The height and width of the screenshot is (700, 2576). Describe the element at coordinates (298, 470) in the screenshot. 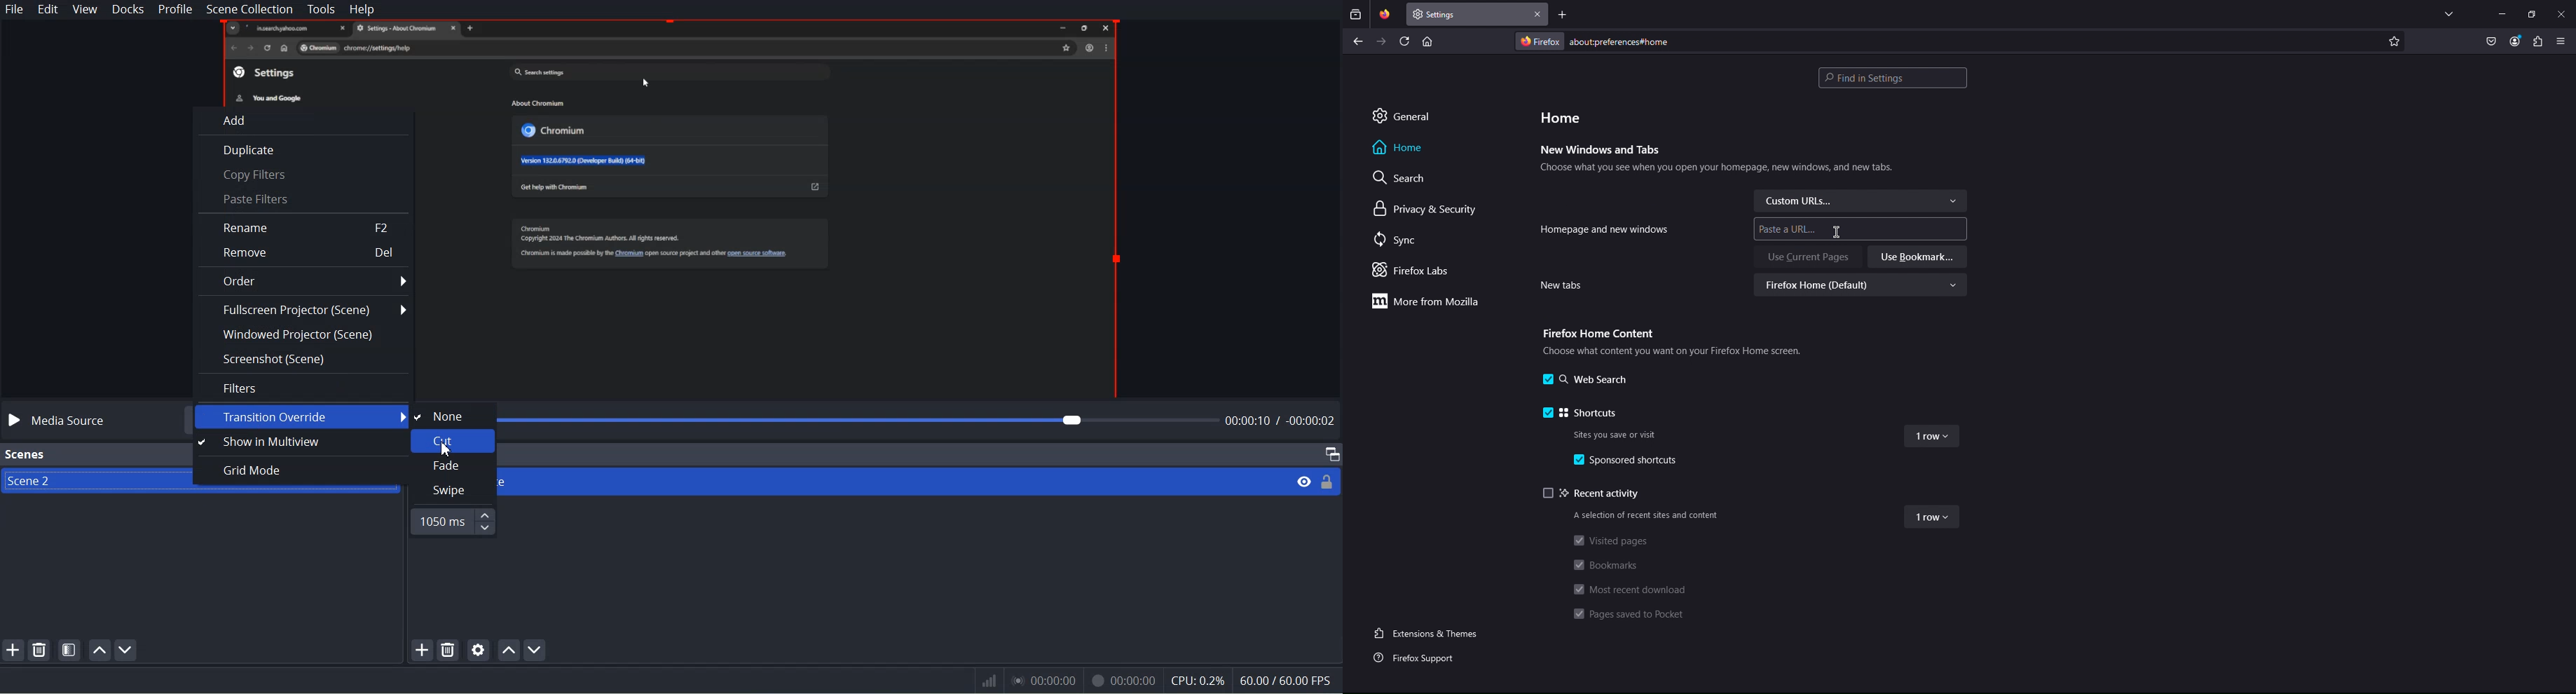

I see `Grid Mode` at that location.